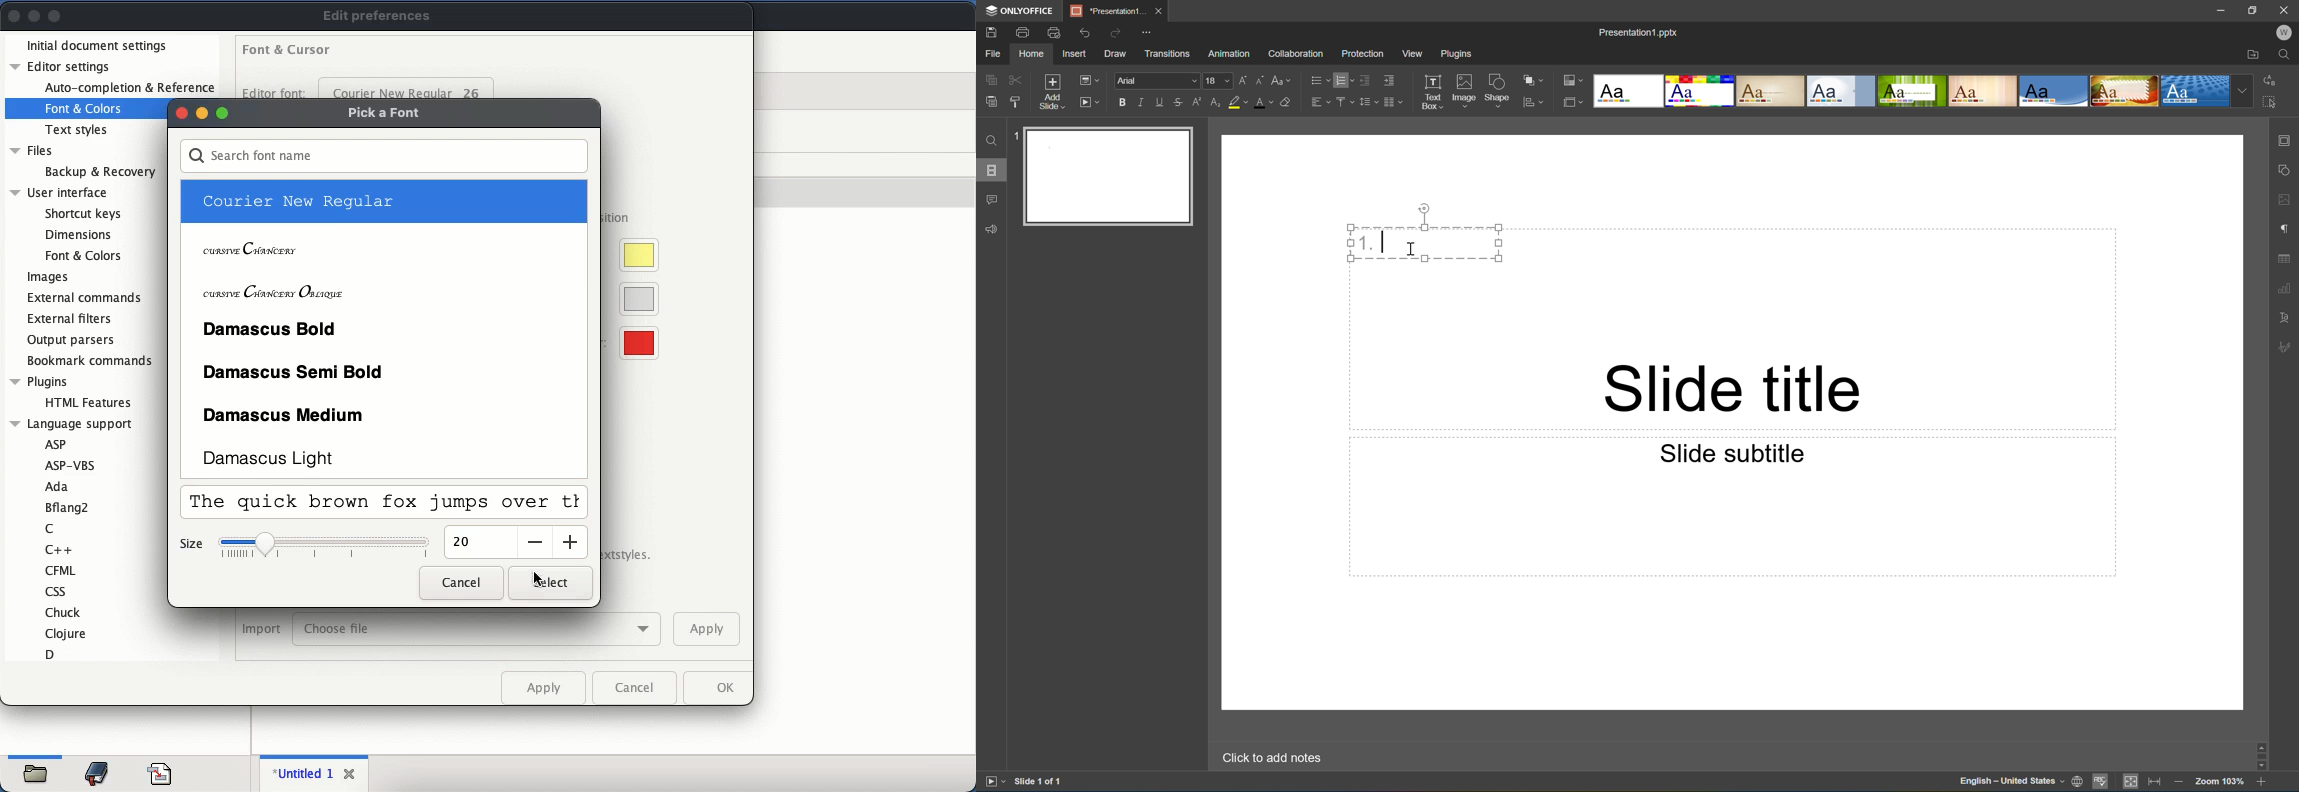  Describe the element at coordinates (989, 77) in the screenshot. I see `Copy` at that location.